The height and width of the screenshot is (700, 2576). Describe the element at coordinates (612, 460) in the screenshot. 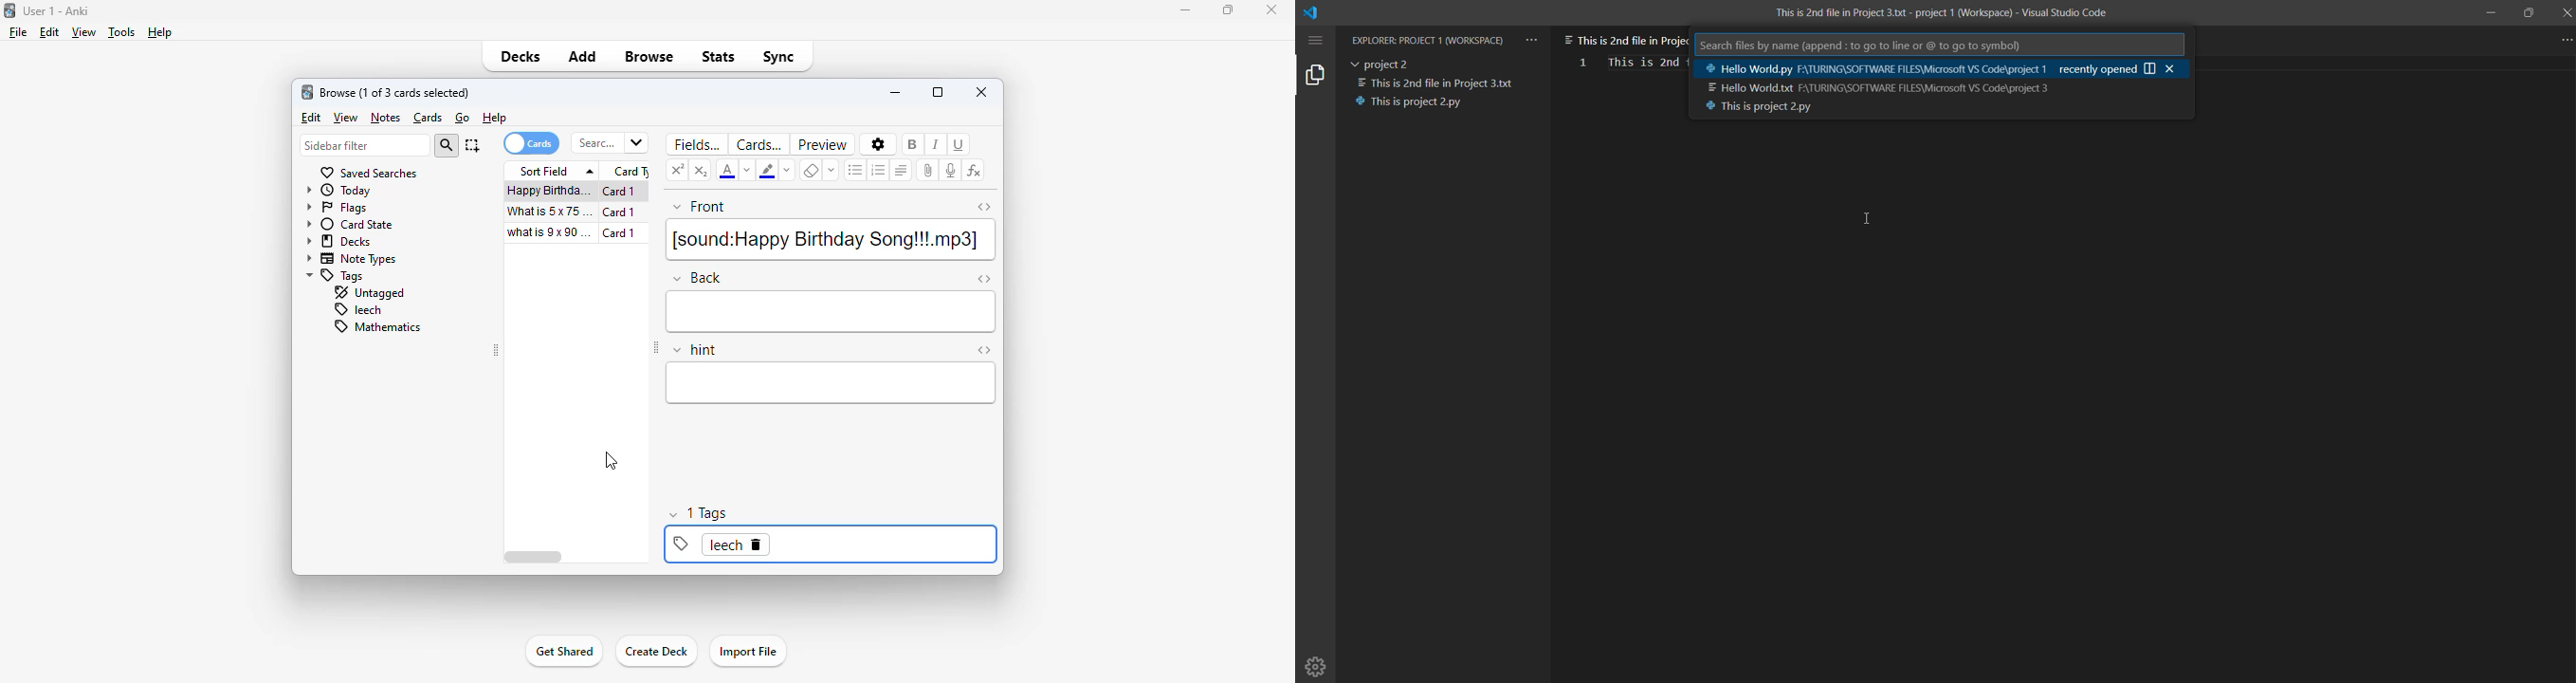

I see `cursor` at that location.